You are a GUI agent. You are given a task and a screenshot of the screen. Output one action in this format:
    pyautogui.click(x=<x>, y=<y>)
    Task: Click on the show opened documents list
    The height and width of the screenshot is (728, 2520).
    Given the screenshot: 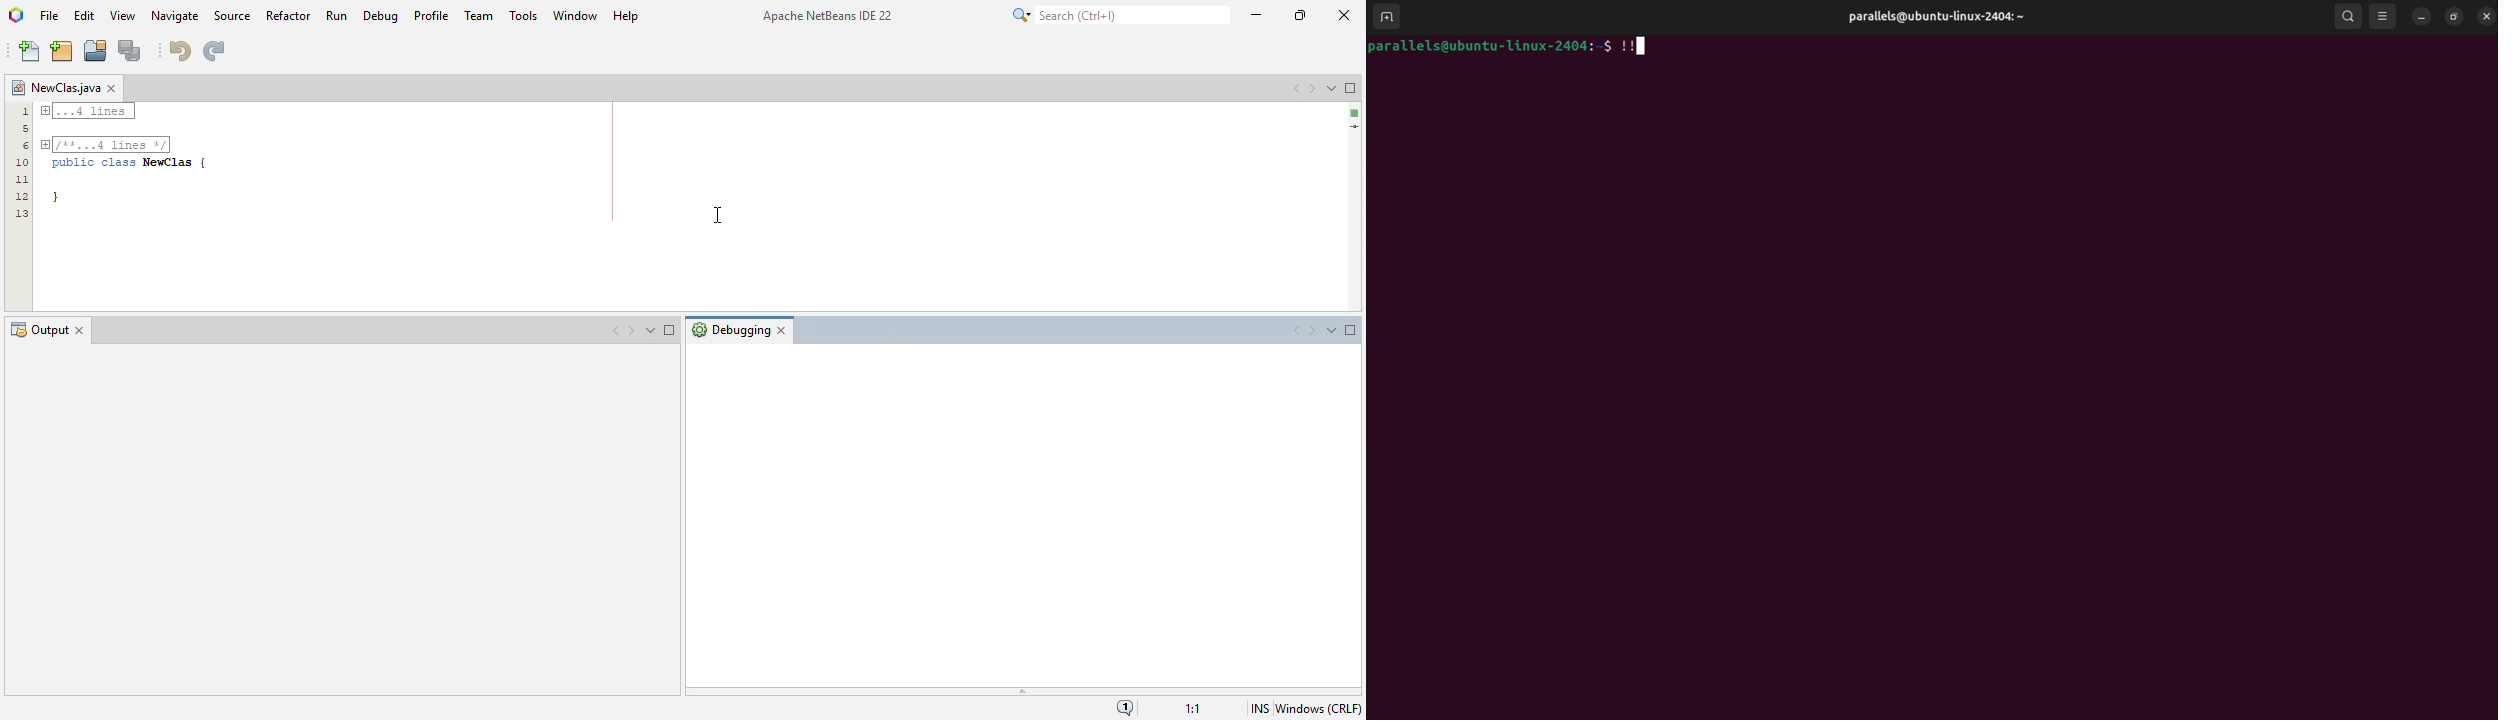 What is the action you would take?
    pyautogui.click(x=1331, y=87)
    